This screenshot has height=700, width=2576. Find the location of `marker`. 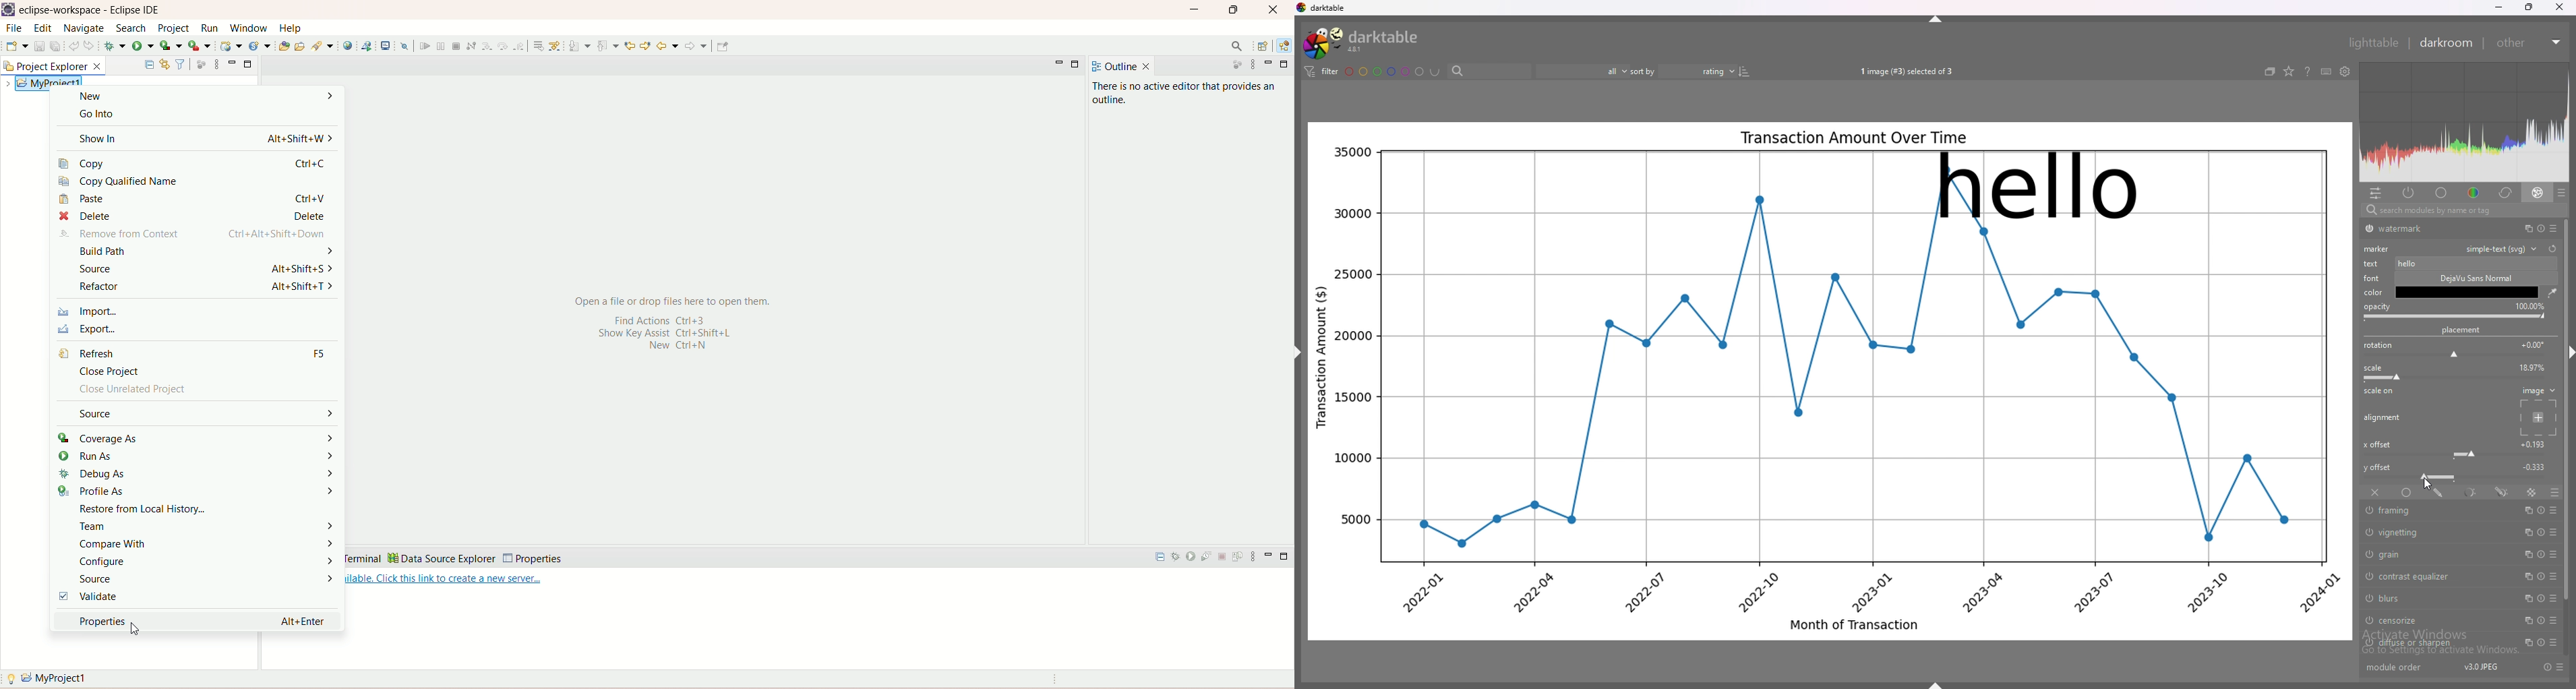

marker is located at coordinates (2377, 249).